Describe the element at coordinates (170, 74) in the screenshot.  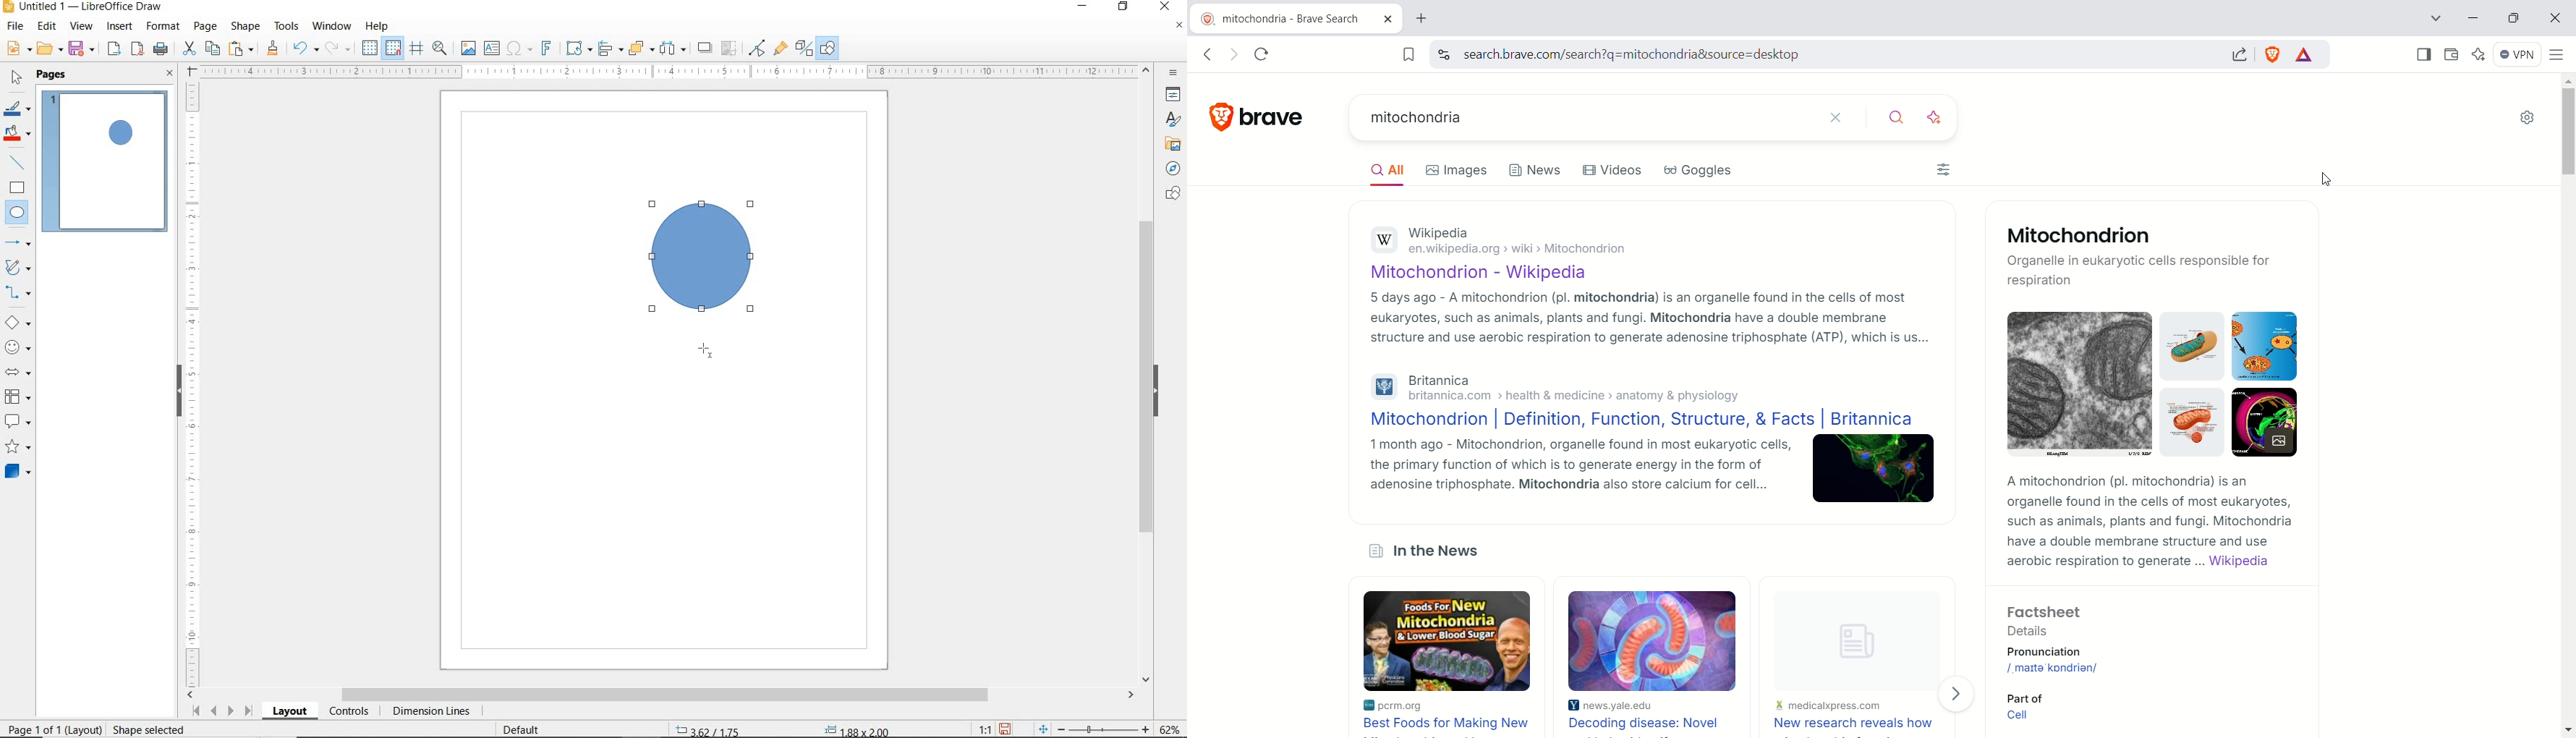
I see `CLOSE` at that location.